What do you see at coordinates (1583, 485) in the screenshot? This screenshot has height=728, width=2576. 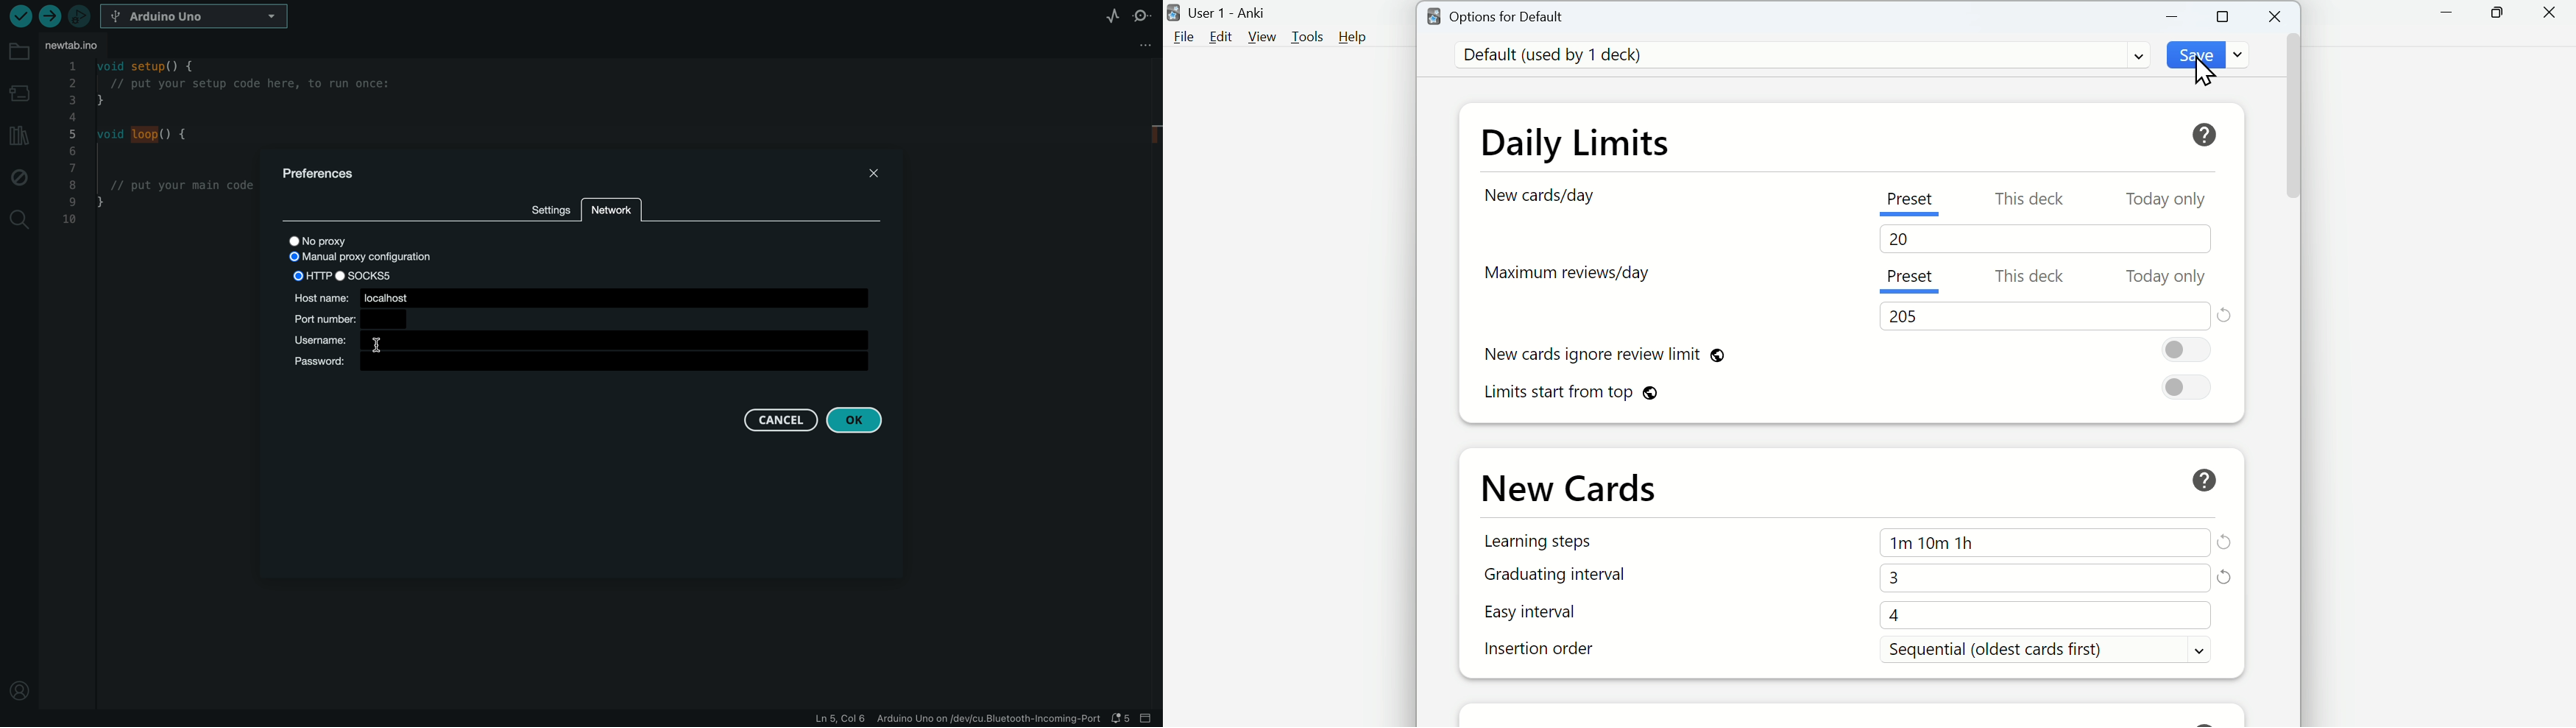 I see `New Cards` at bounding box center [1583, 485].